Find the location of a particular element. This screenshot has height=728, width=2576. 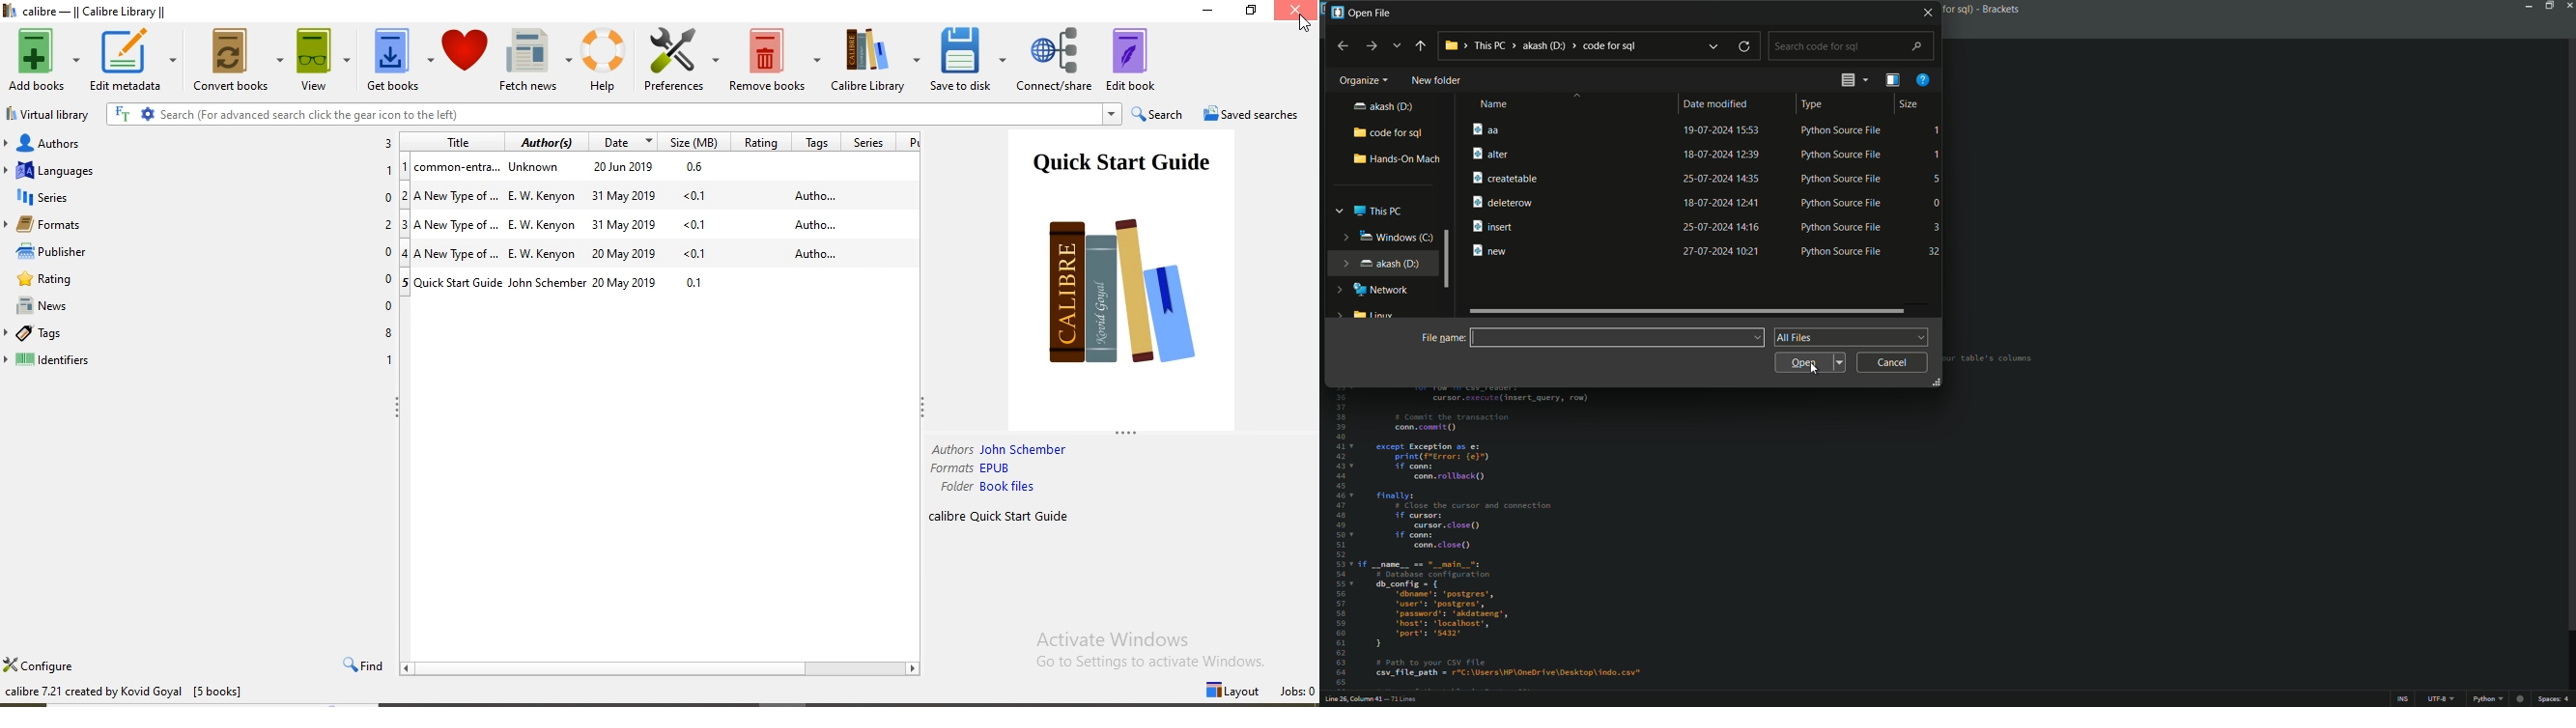

19-07-2024 15:53 is located at coordinates (1723, 130).